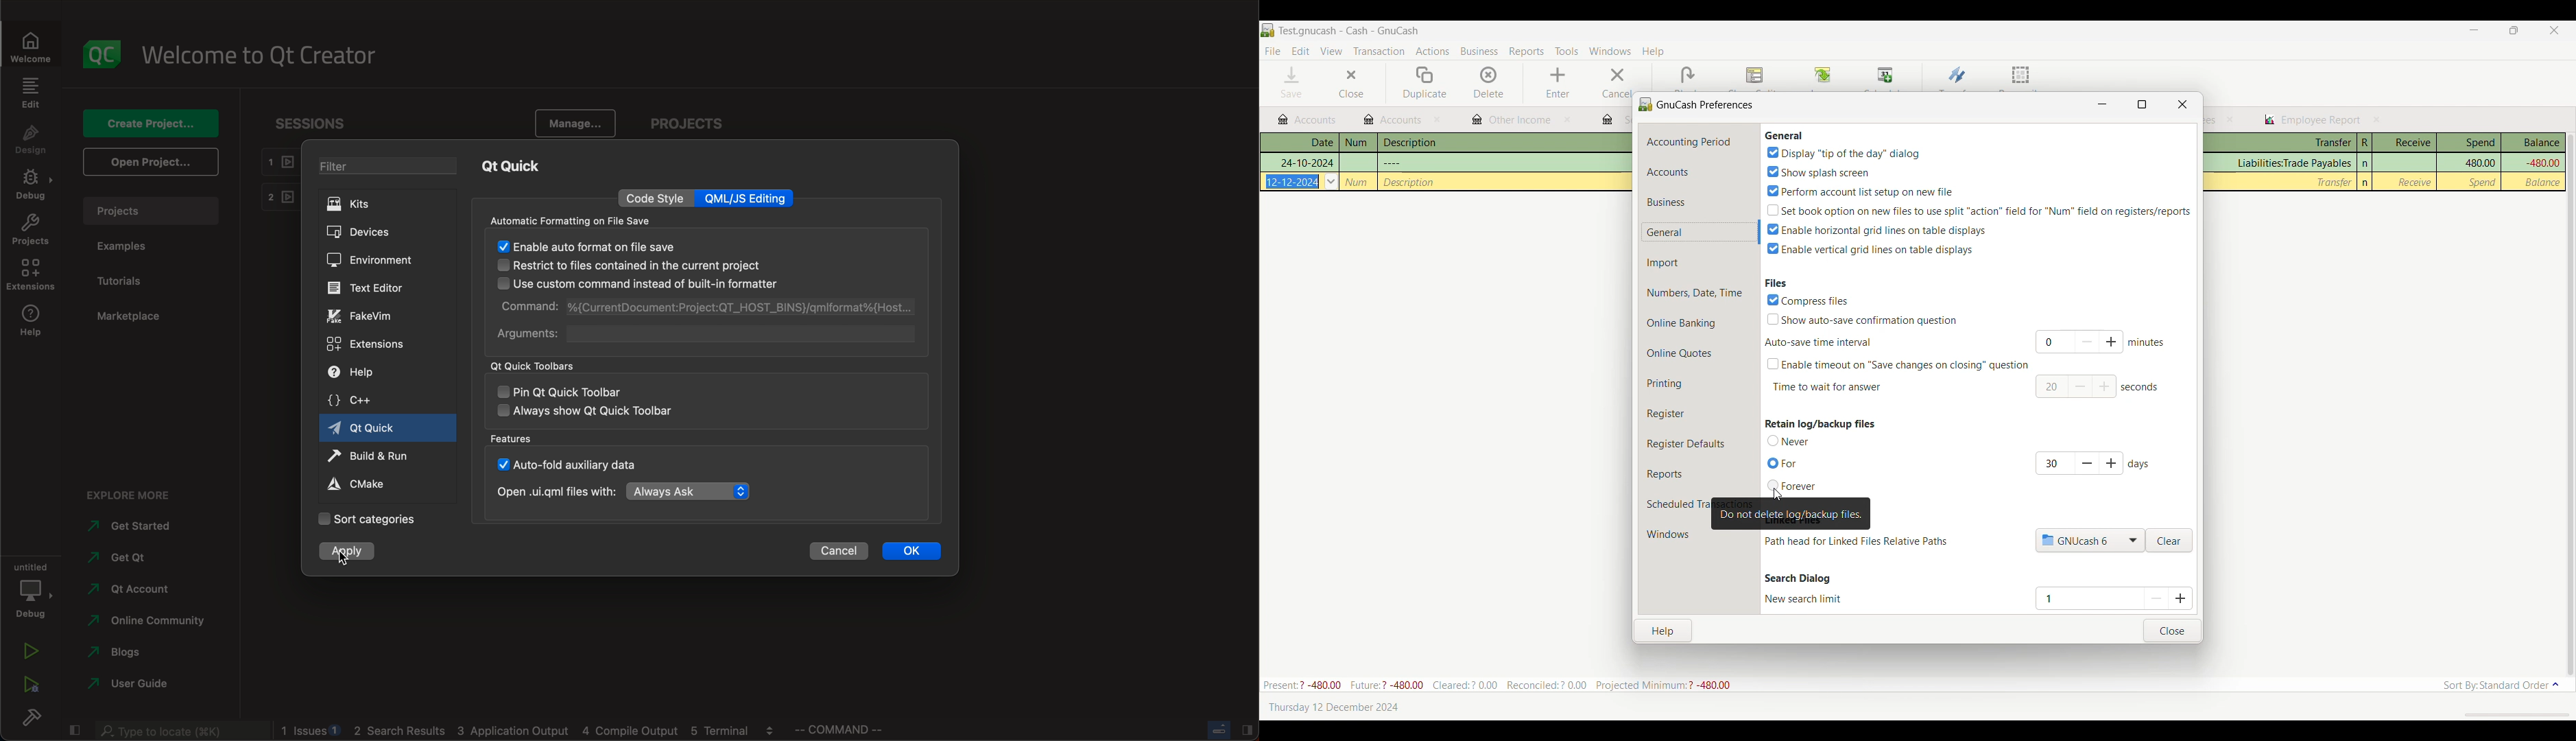 This screenshot has width=2576, height=756. I want to click on Toggle options under current section, so click(1793, 440).